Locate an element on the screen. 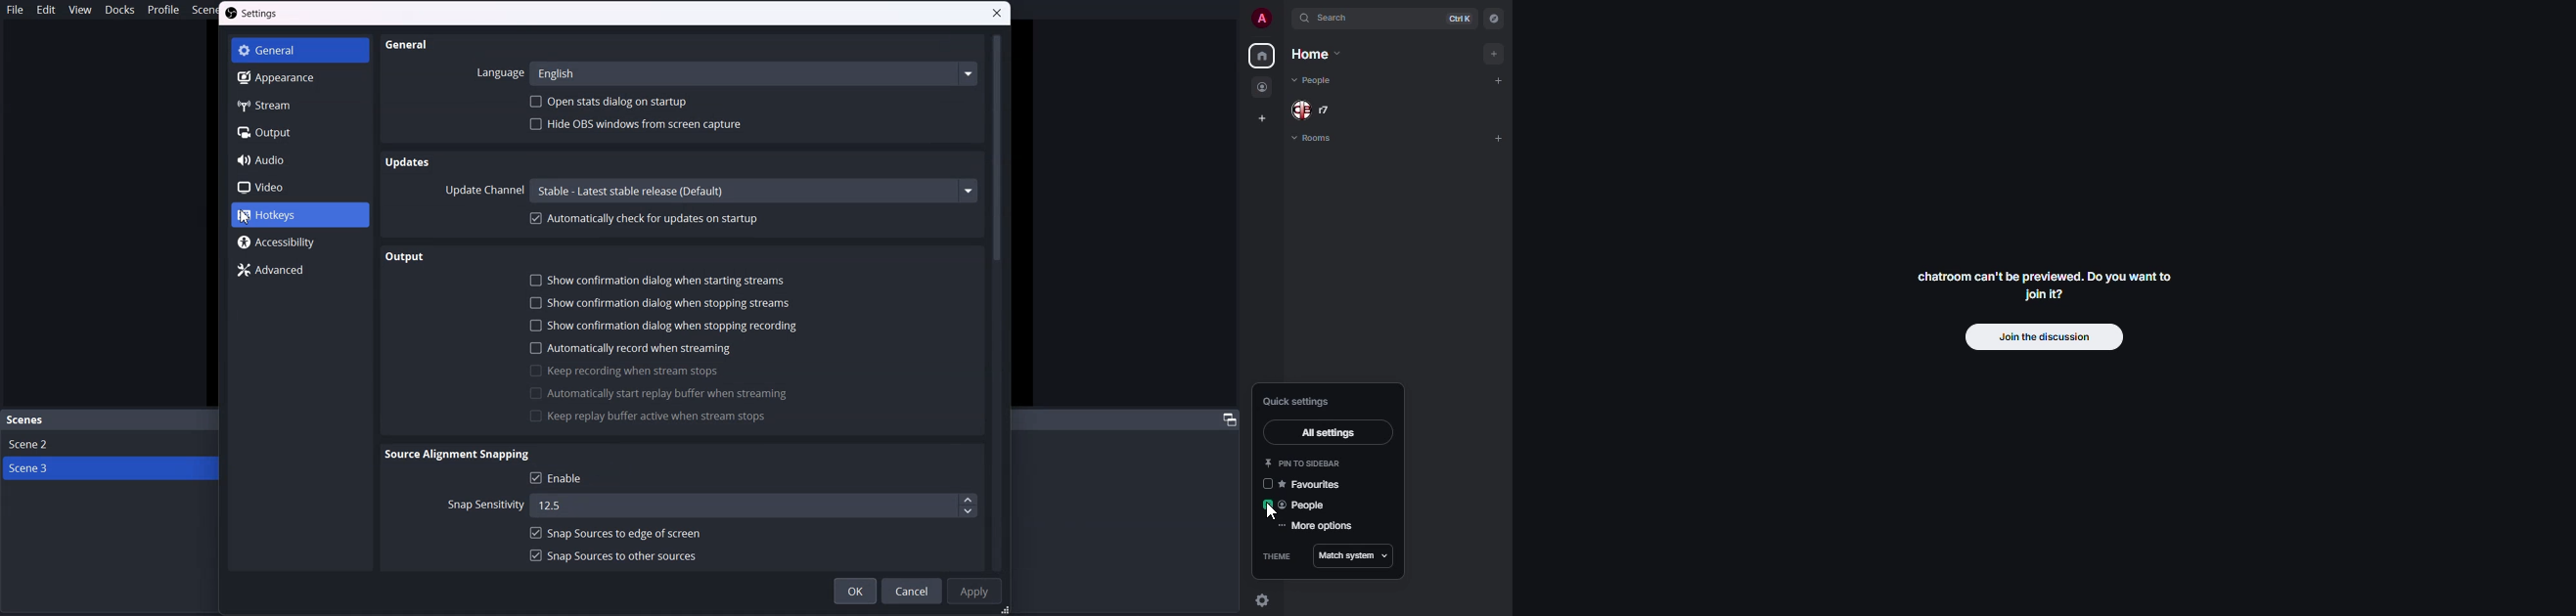  Snap sensitivity is located at coordinates (711, 505).